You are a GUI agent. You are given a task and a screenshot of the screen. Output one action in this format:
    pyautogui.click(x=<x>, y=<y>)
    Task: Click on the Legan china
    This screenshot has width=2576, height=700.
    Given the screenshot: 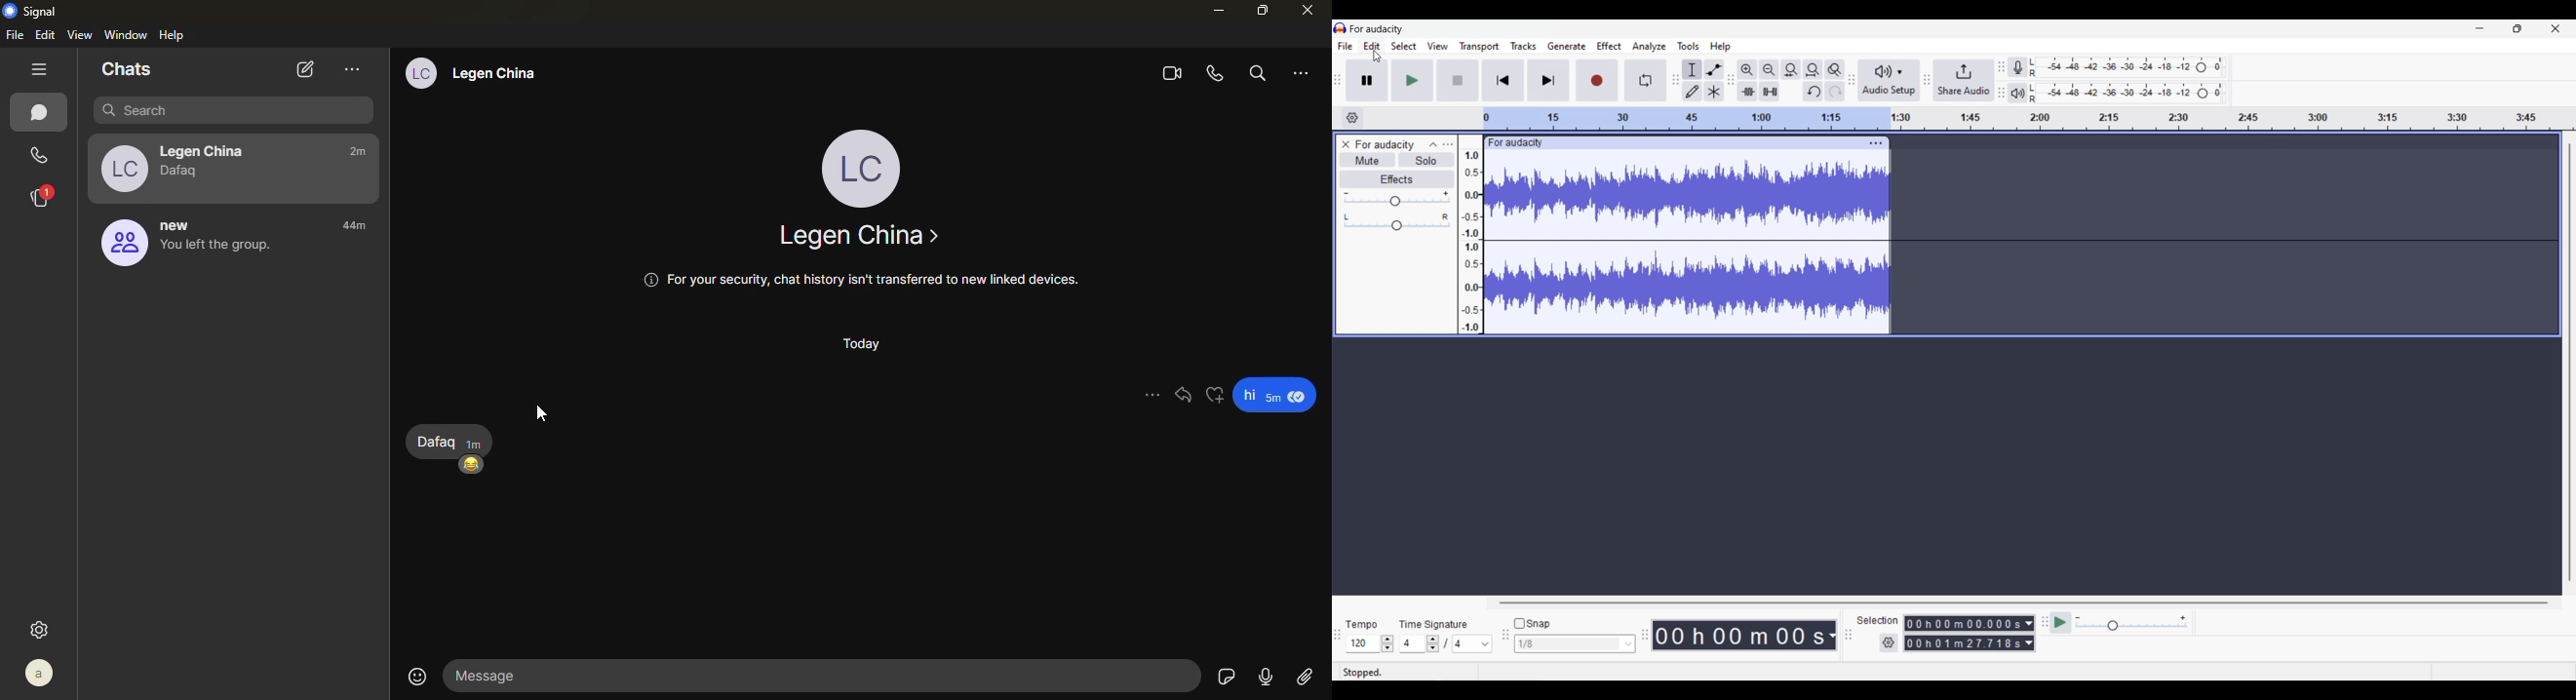 What is the action you would take?
    pyautogui.click(x=504, y=74)
    